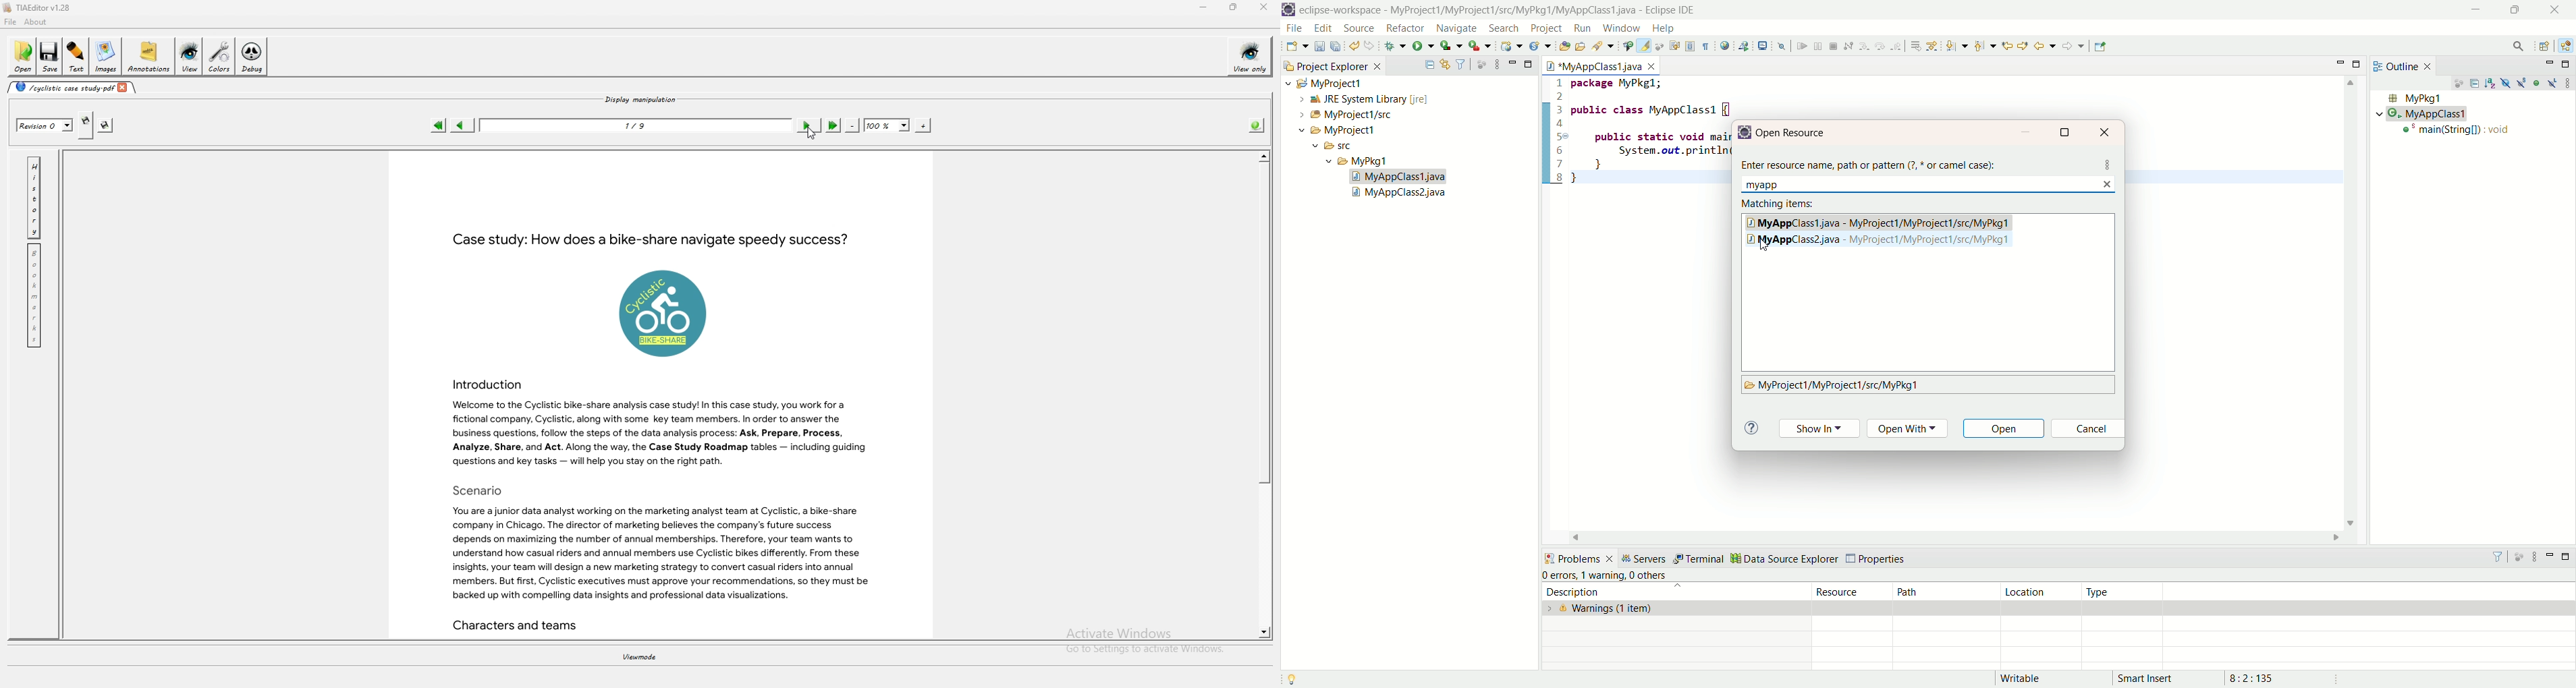 The height and width of the screenshot is (700, 2576). I want to click on maximize, so click(2066, 132).